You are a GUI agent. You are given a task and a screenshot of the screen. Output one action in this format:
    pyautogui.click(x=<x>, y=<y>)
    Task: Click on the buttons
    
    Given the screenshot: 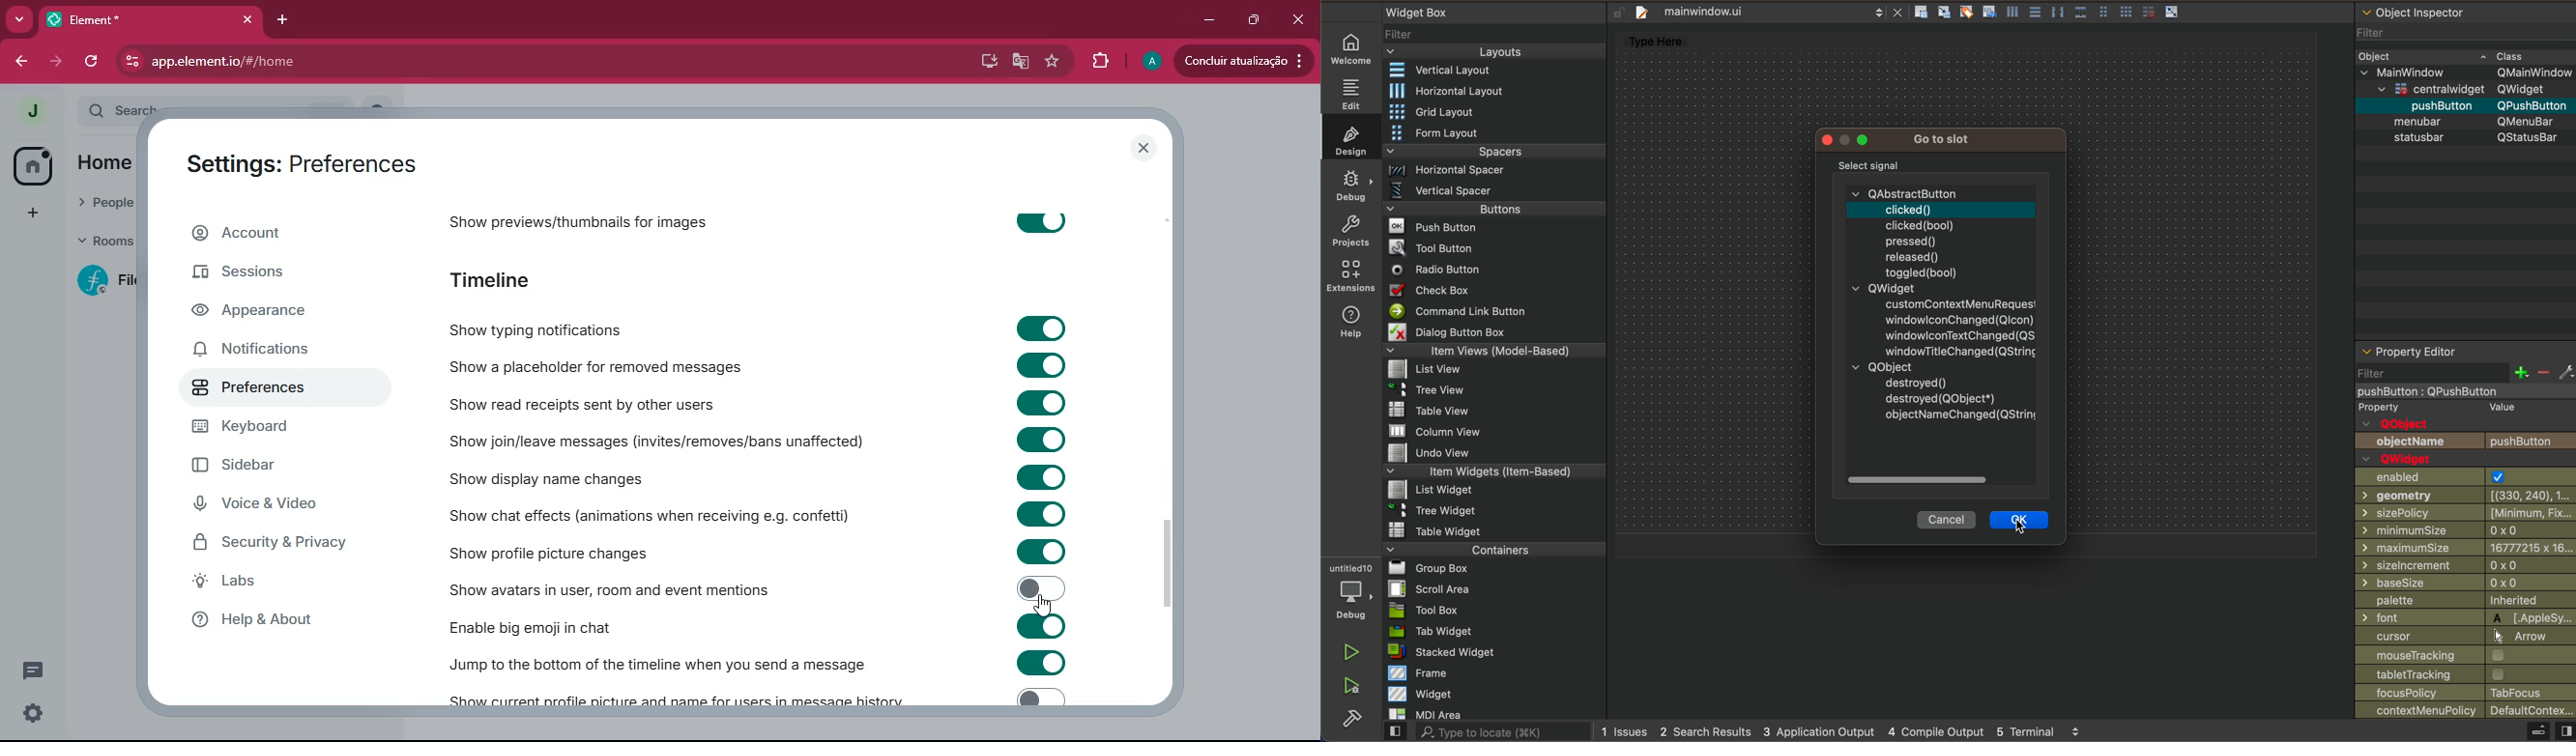 What is the action you would take?
    pyautogui.click(x=1493, y=209)
    